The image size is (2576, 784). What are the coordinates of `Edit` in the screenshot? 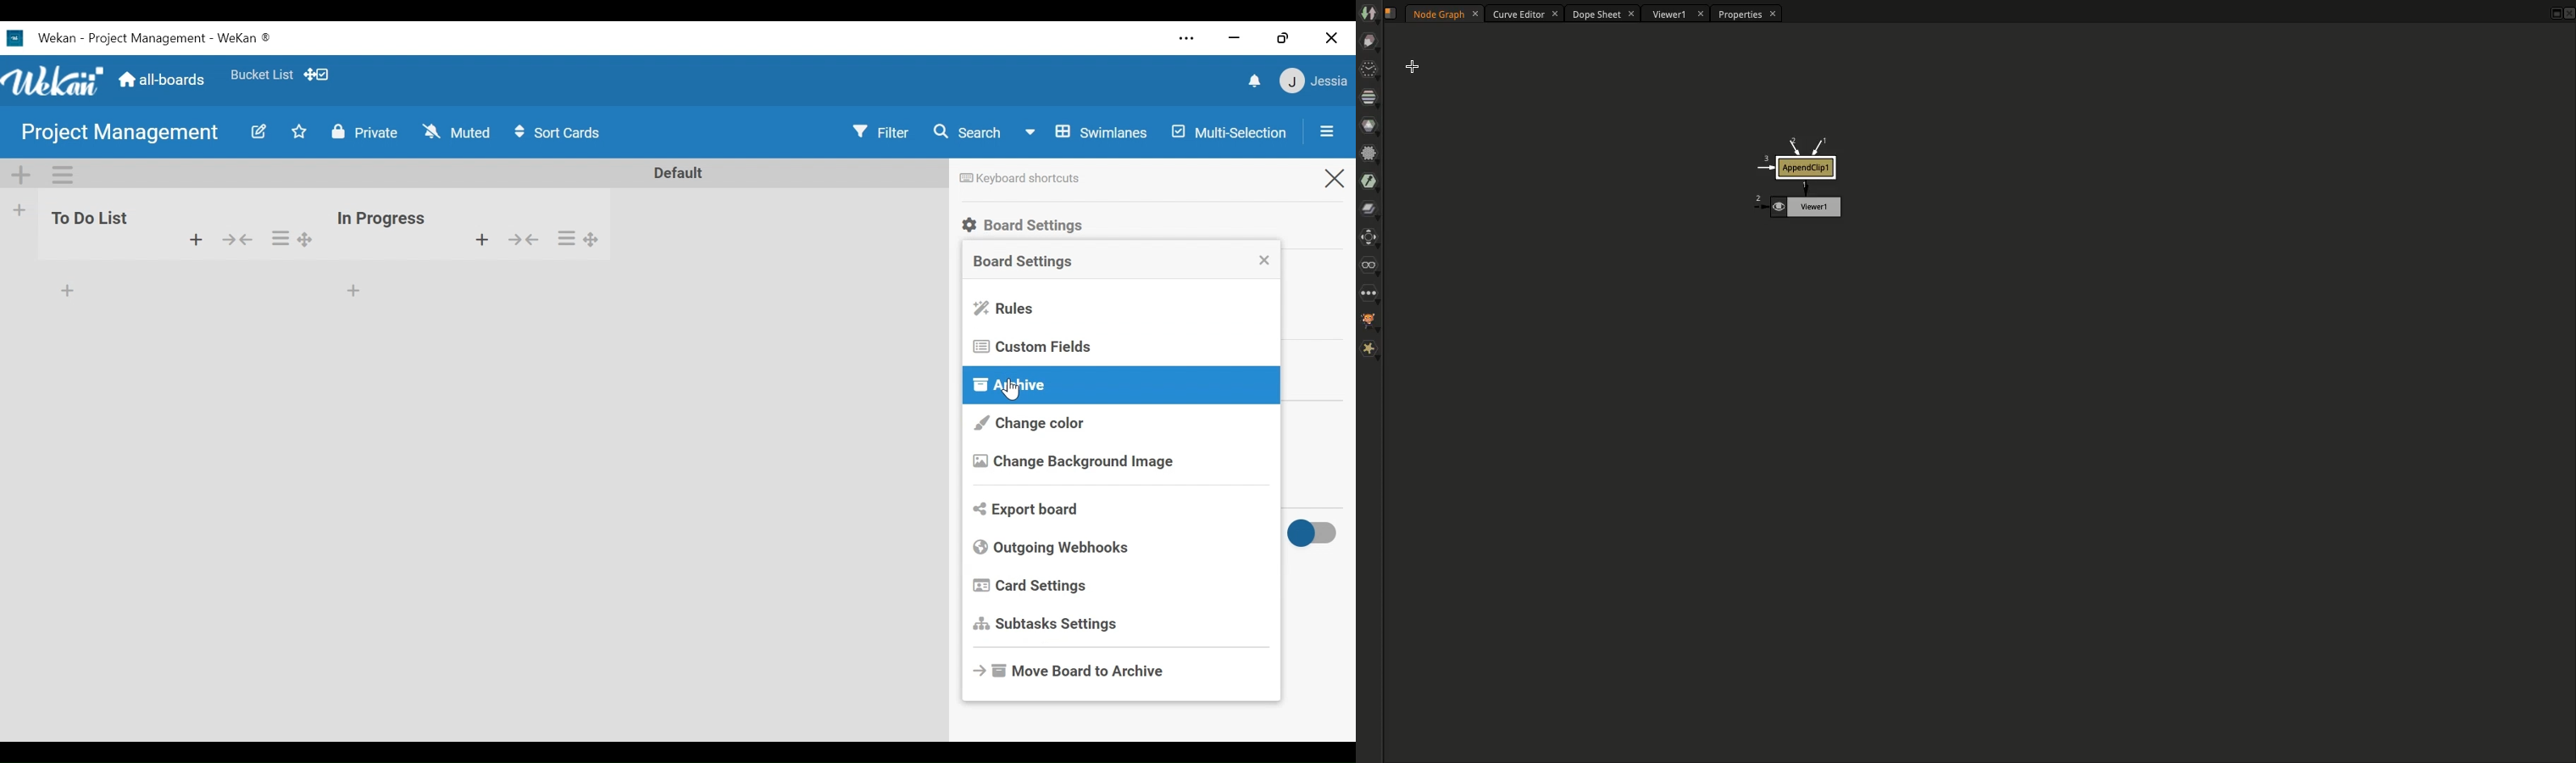 It's located at (258, 133).